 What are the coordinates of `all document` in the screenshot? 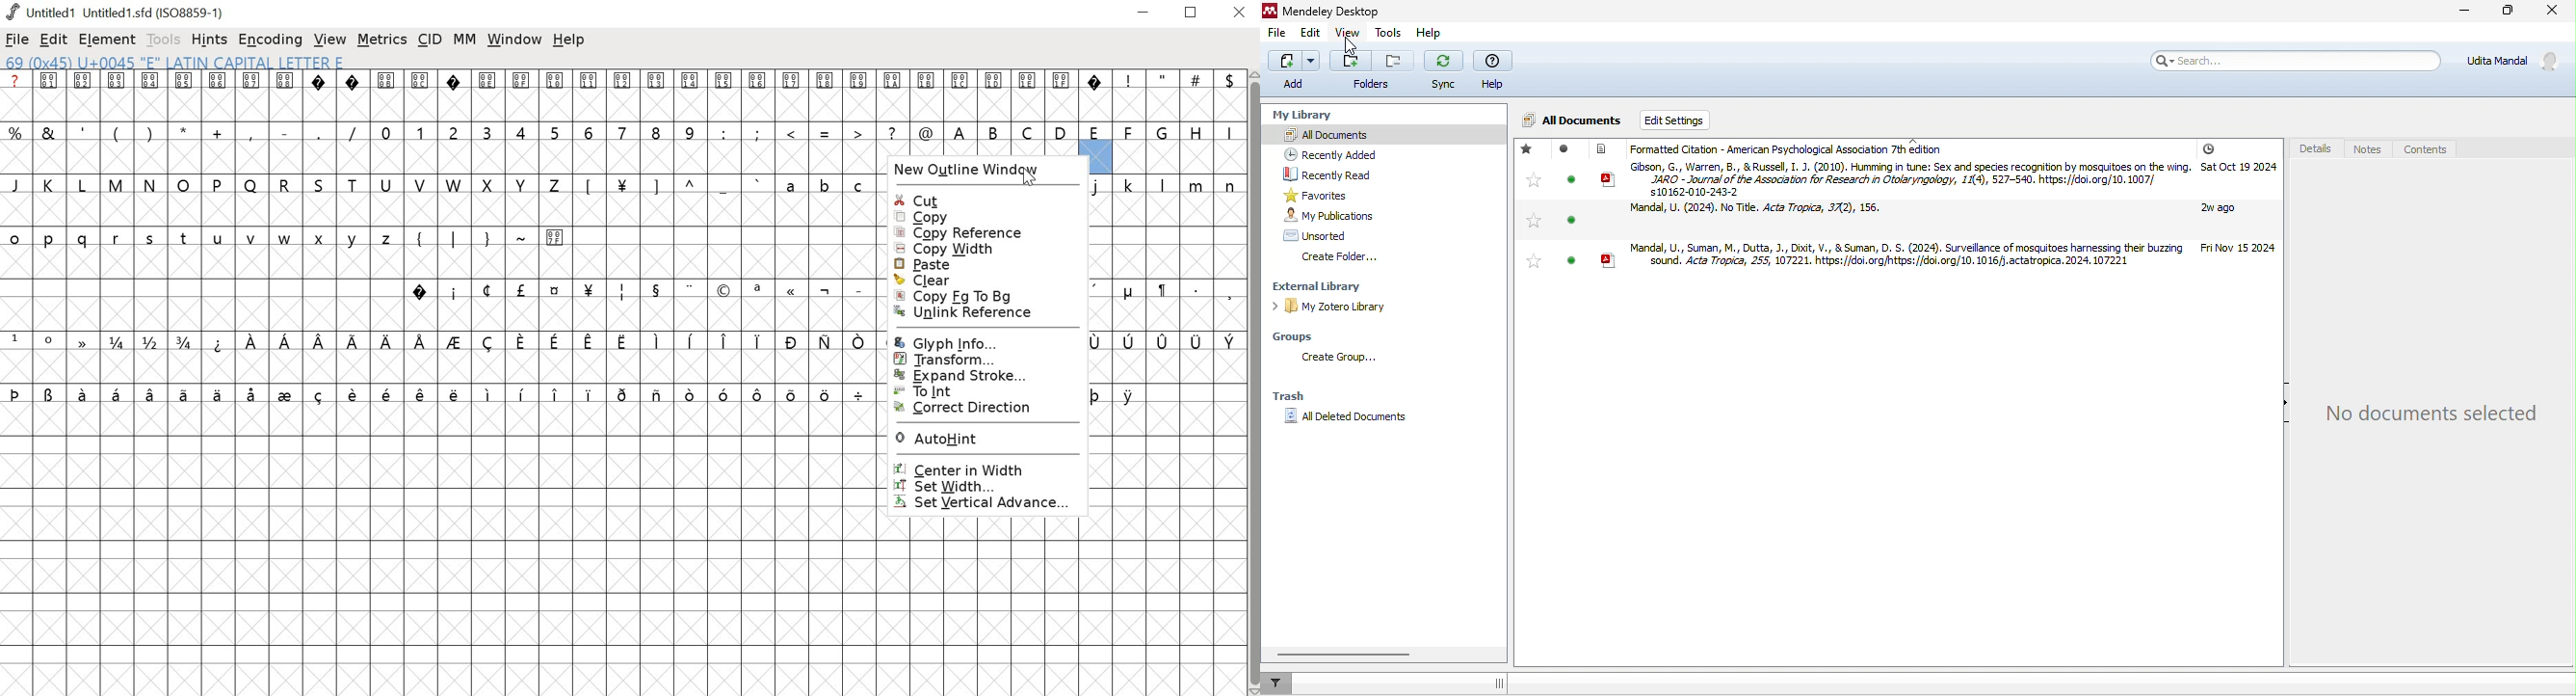 It's located at (1573, 122).